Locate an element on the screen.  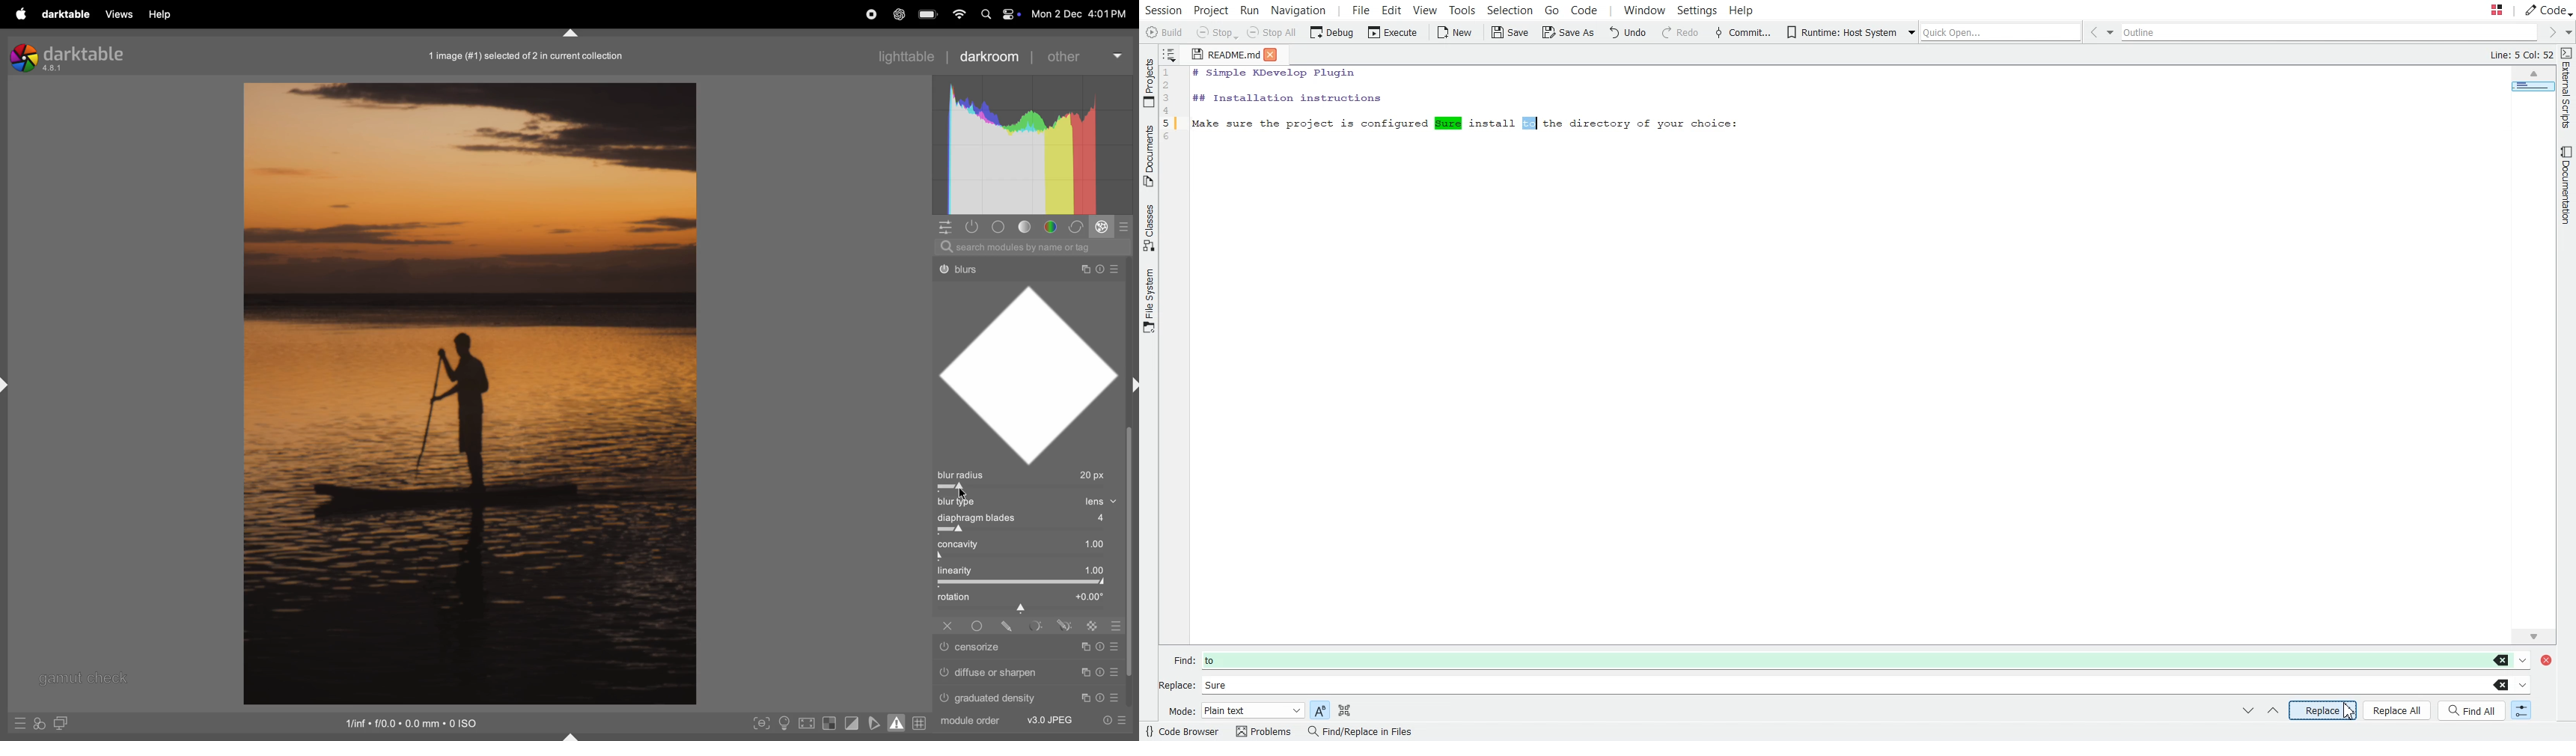
 is located at coordinates (1025, 265).